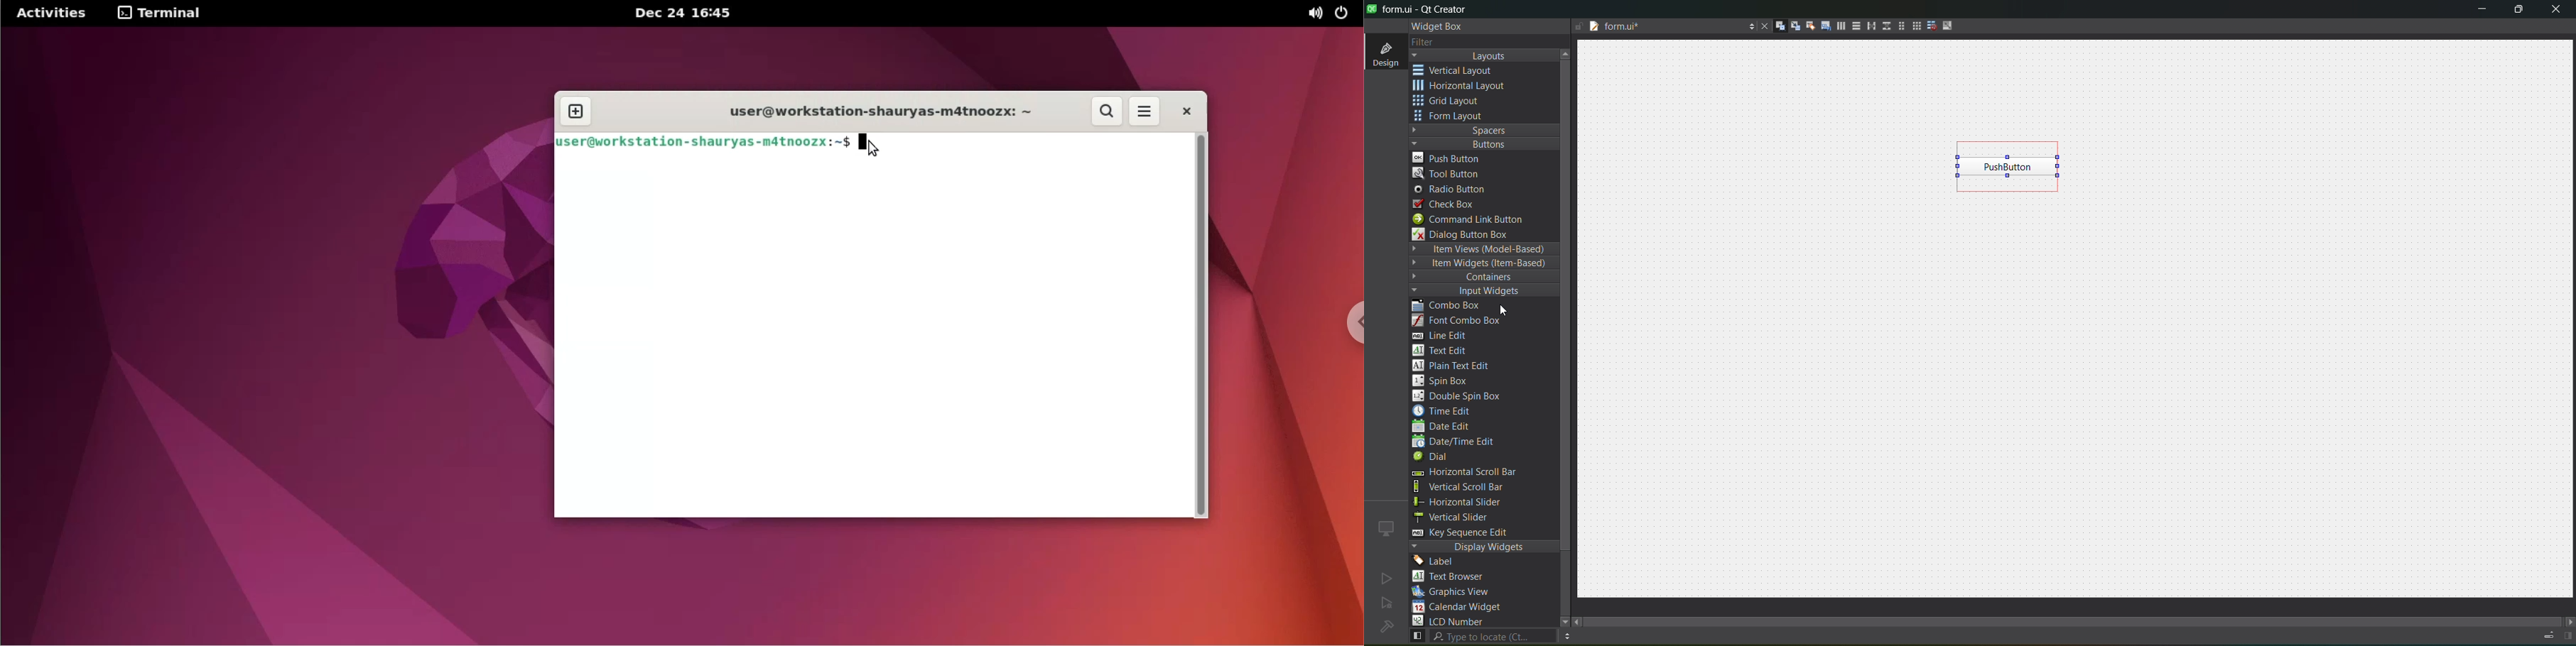  Describe the element at coordinates (1473, 487) in the screenshot. I see `vertical scroll bar` at that location.